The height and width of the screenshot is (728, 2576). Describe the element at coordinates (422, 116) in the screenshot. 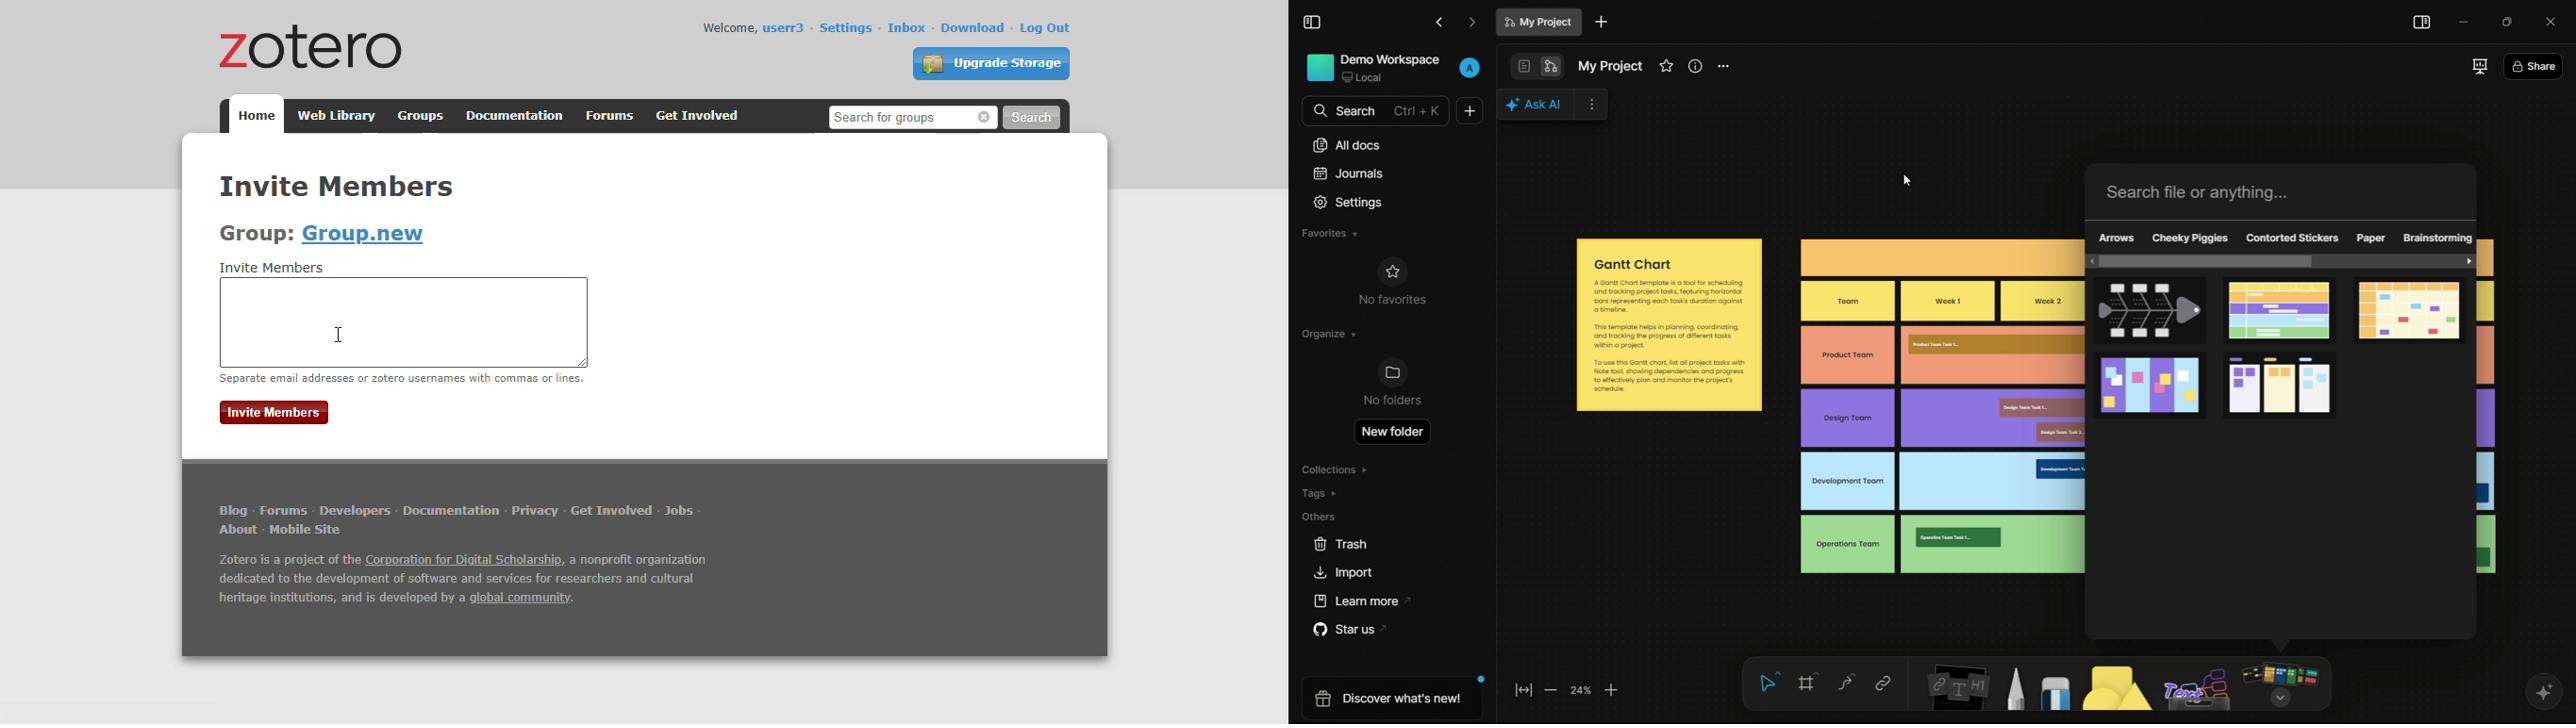

I see `groups` at that location.